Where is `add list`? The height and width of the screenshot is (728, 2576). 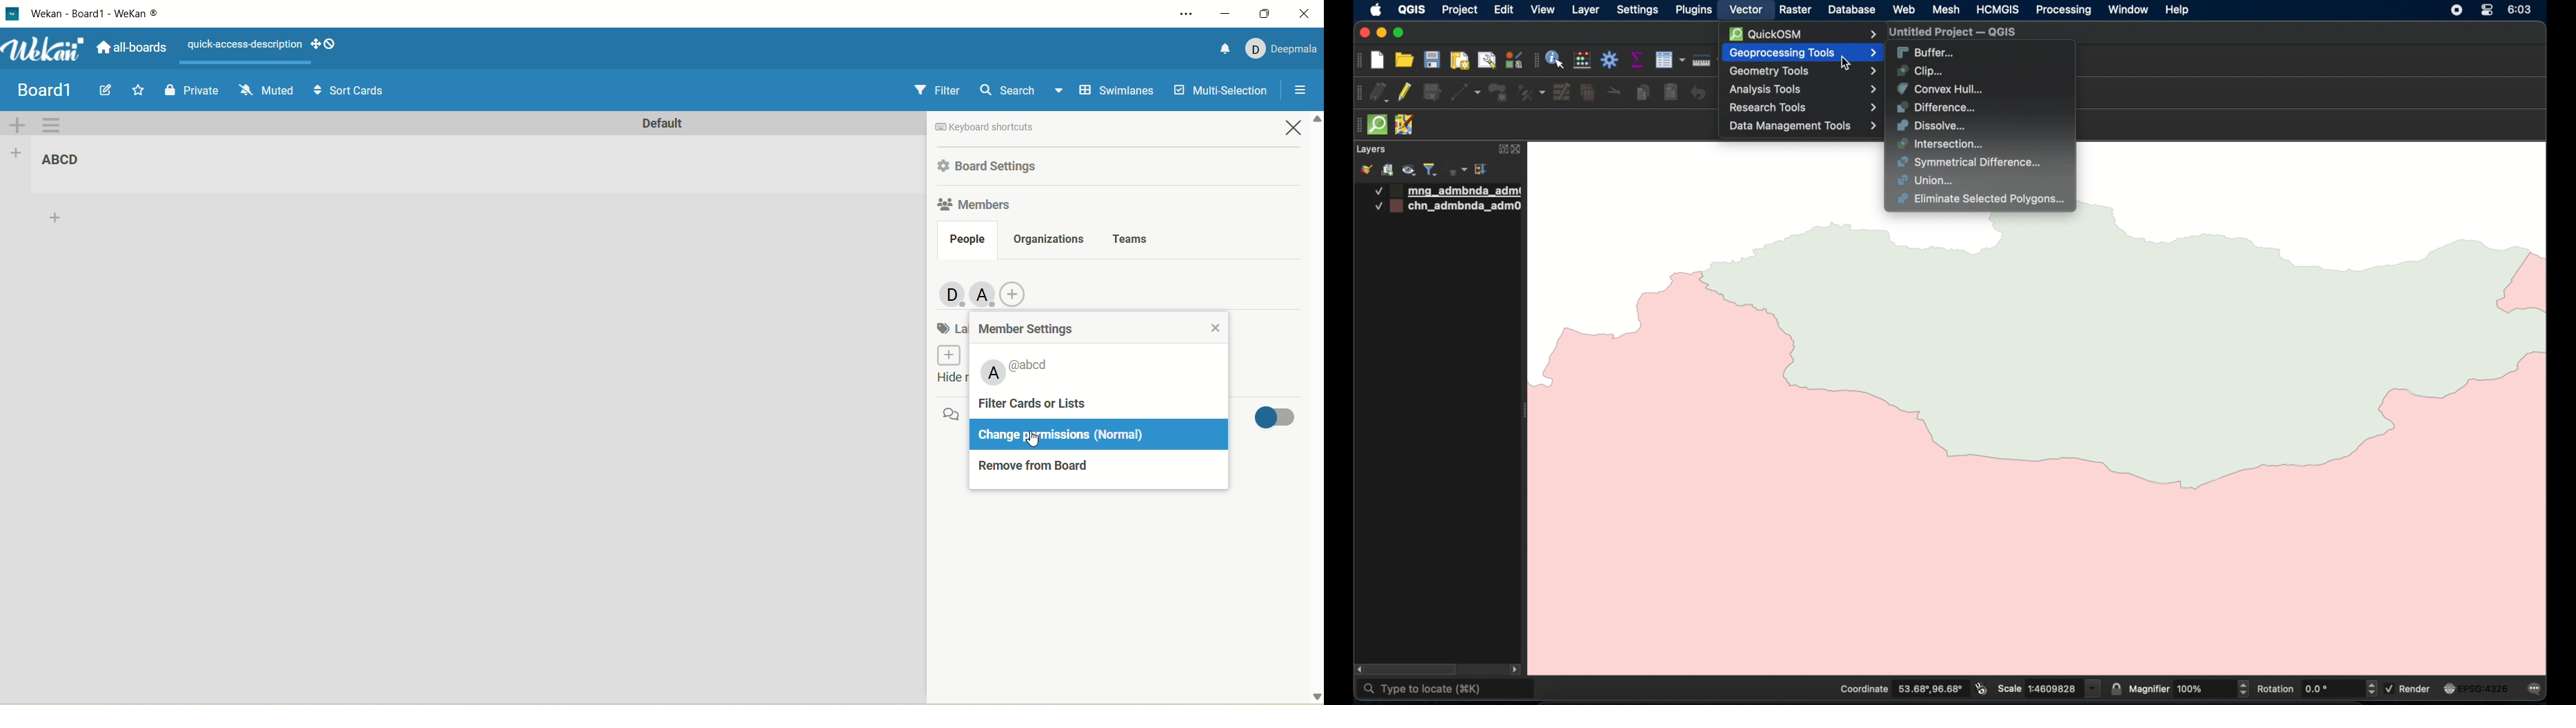
add list is located at coordinates (16, 153).